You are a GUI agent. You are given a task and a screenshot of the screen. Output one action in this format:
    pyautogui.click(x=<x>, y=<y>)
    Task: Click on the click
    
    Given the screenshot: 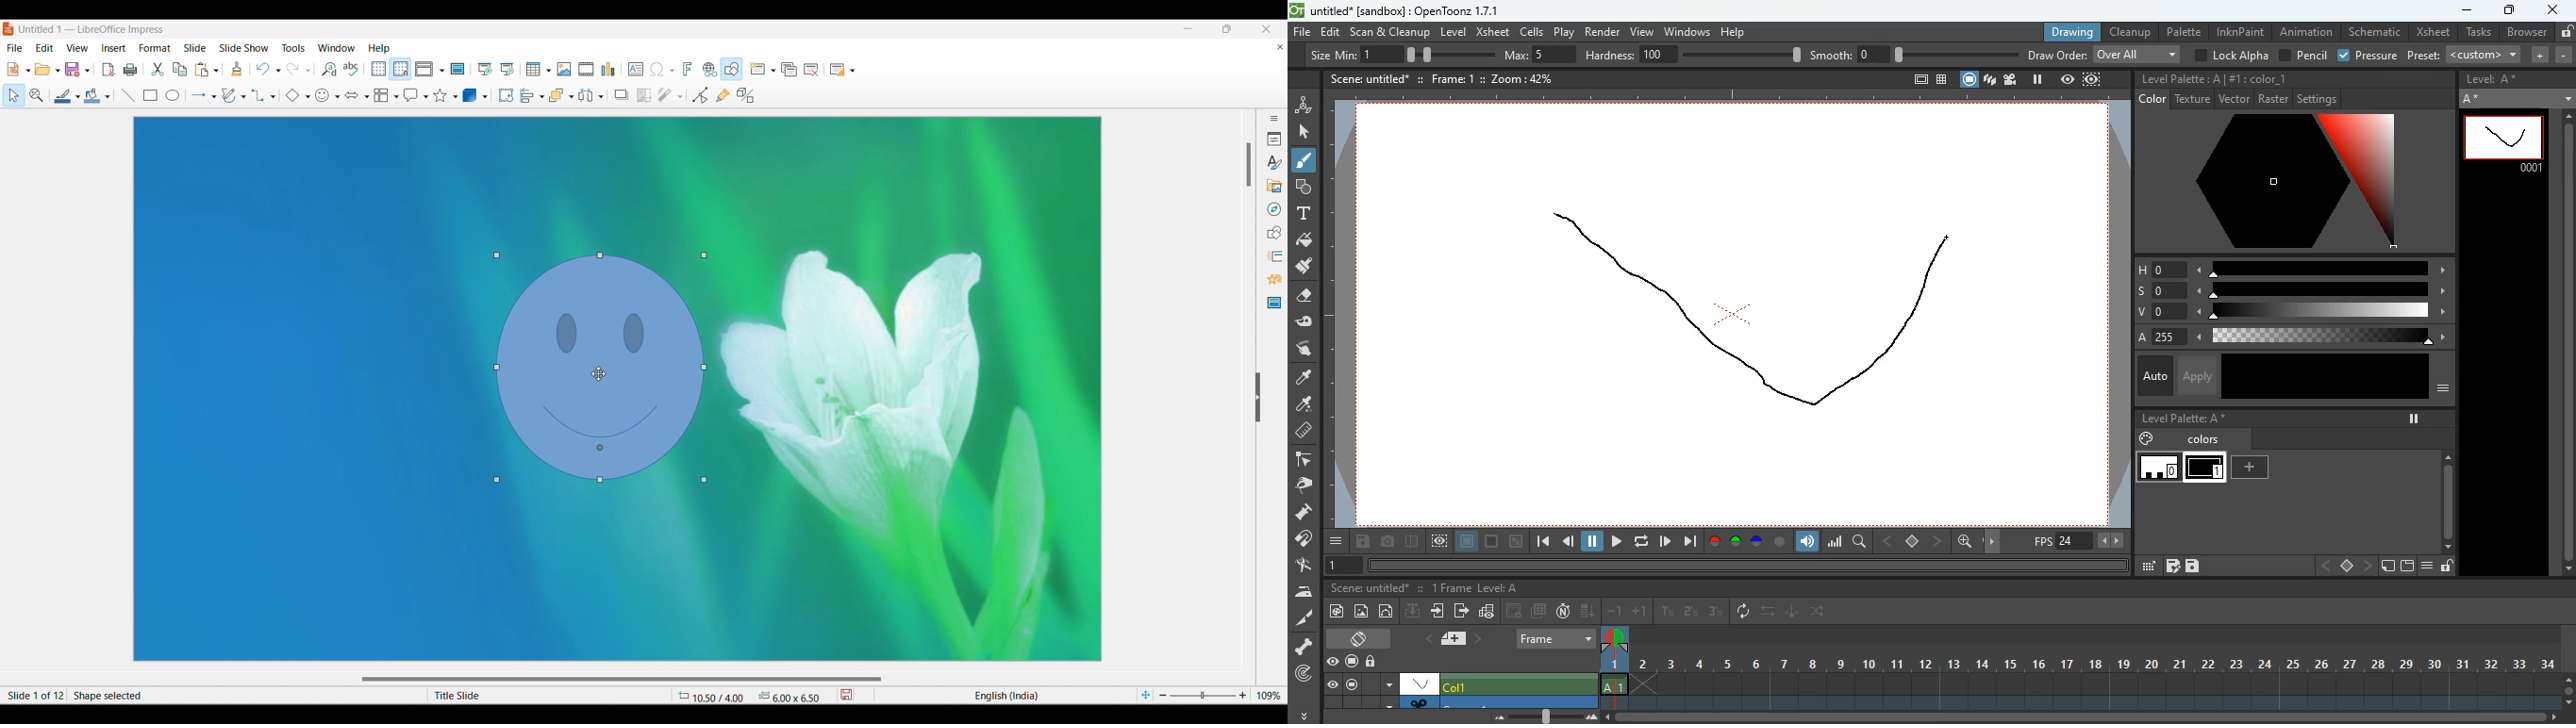 What is the action you would take?
    pyautogui.click(x=1305, y=132)
    